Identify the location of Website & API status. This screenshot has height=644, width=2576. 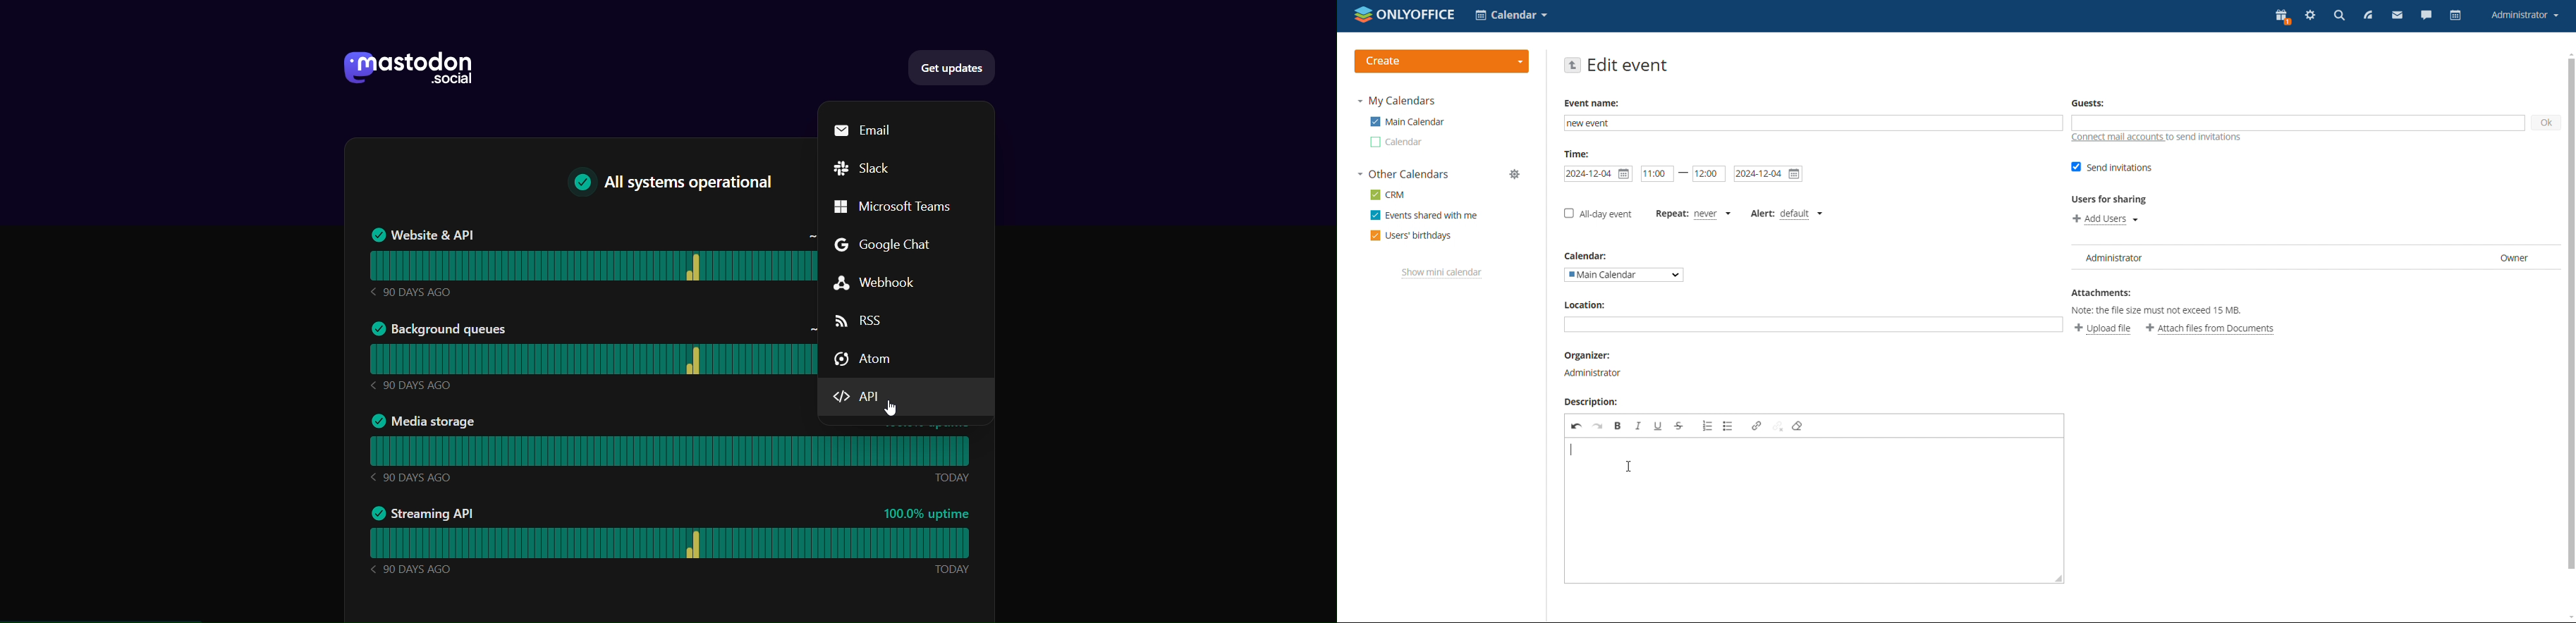
(590, 260).